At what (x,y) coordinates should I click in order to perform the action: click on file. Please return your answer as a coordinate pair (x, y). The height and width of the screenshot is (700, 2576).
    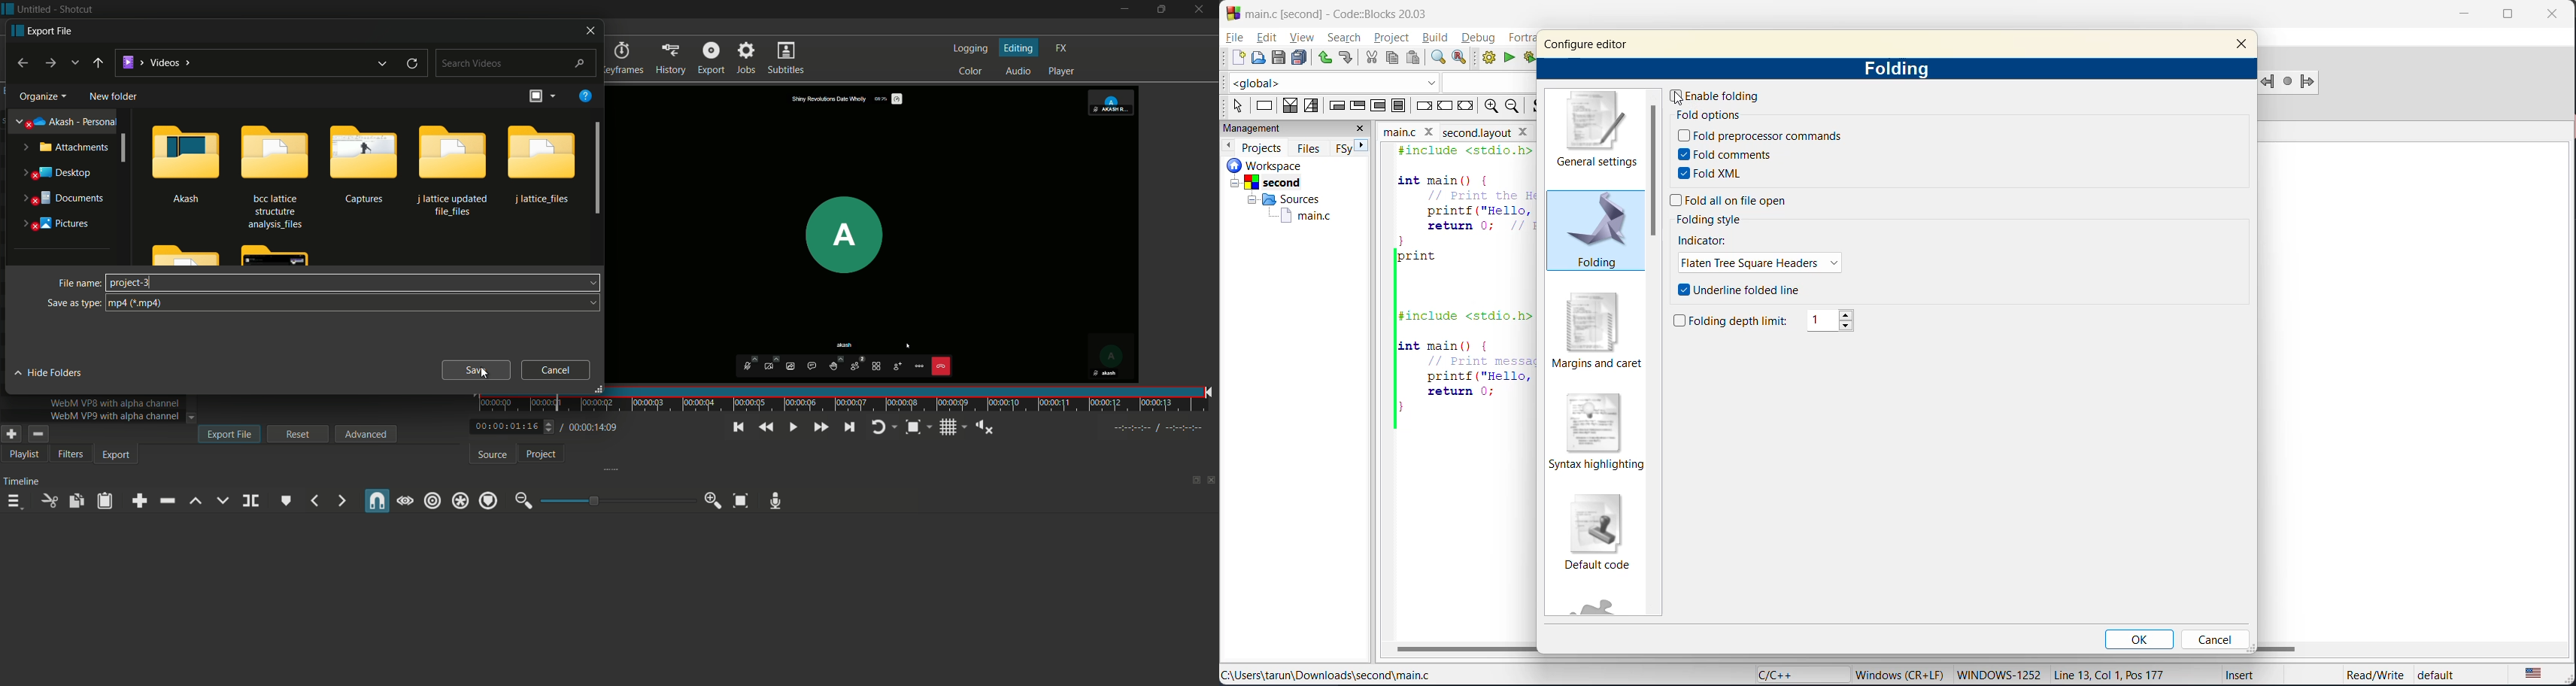
    Looking at the image, I should click on (1236, 38).